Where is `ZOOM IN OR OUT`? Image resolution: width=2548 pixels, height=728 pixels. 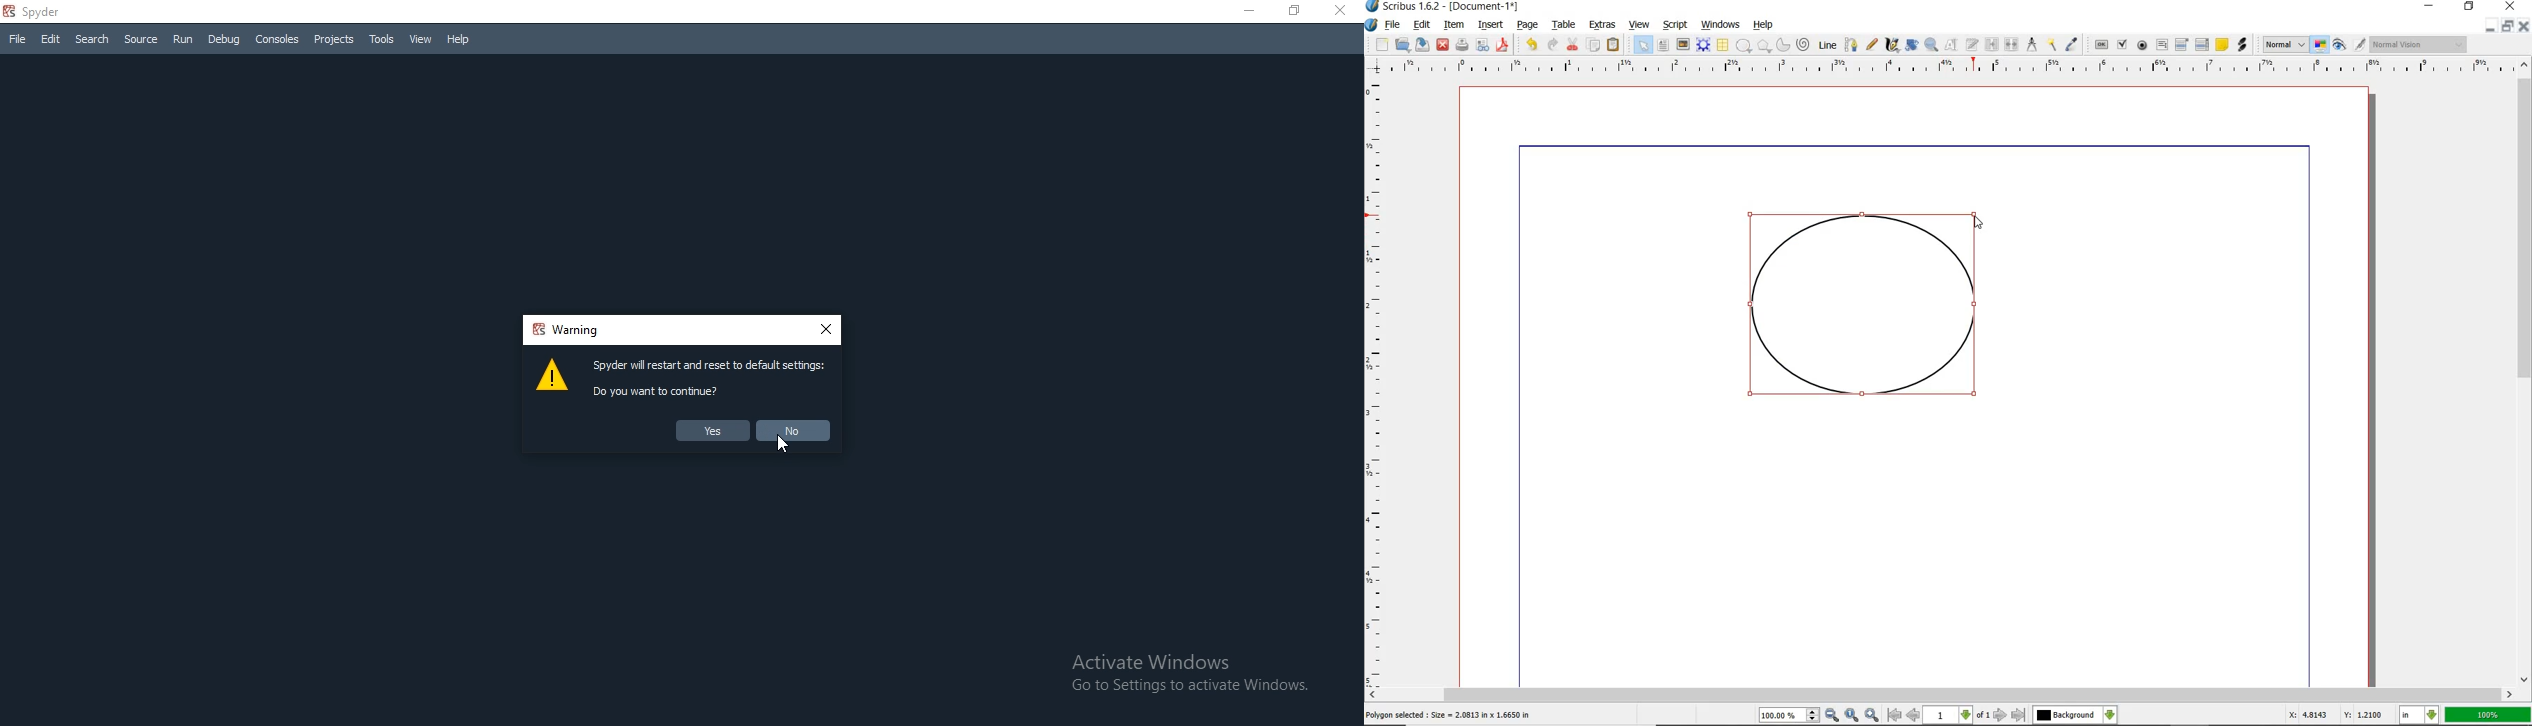
ZOOM IN OR OUT is located at coordinates (1931, 45).